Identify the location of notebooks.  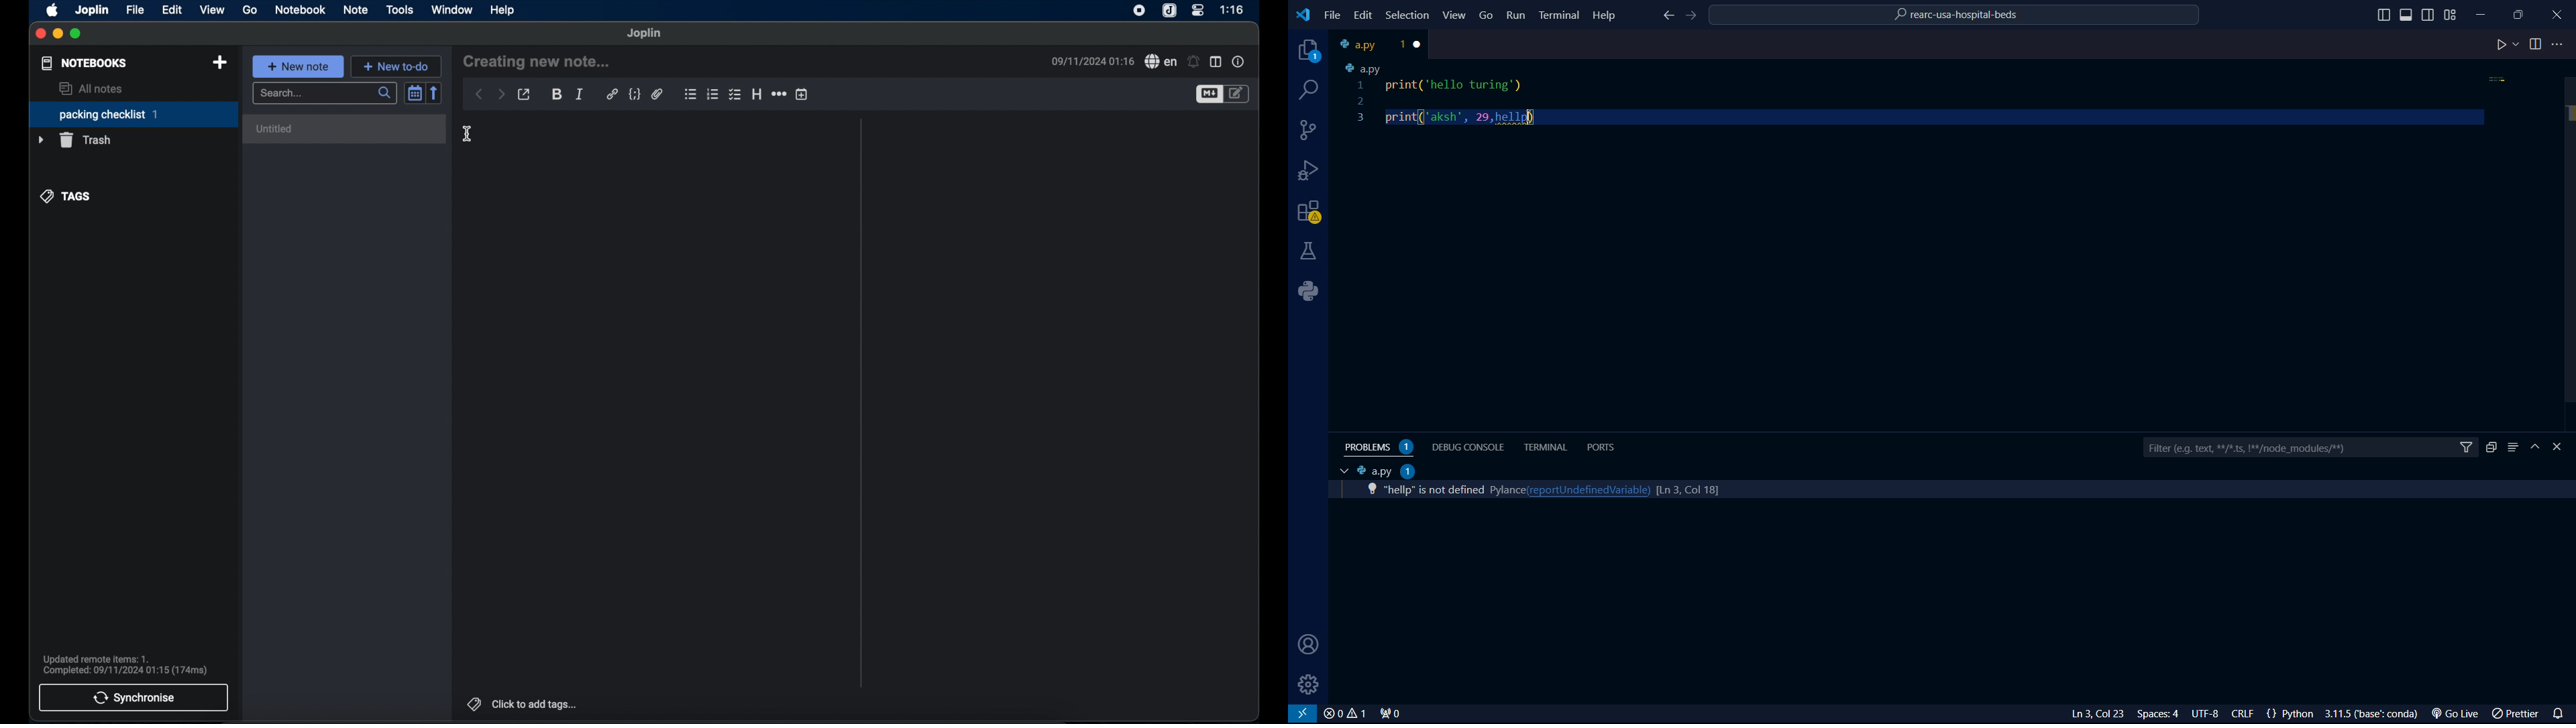
(84, 63).